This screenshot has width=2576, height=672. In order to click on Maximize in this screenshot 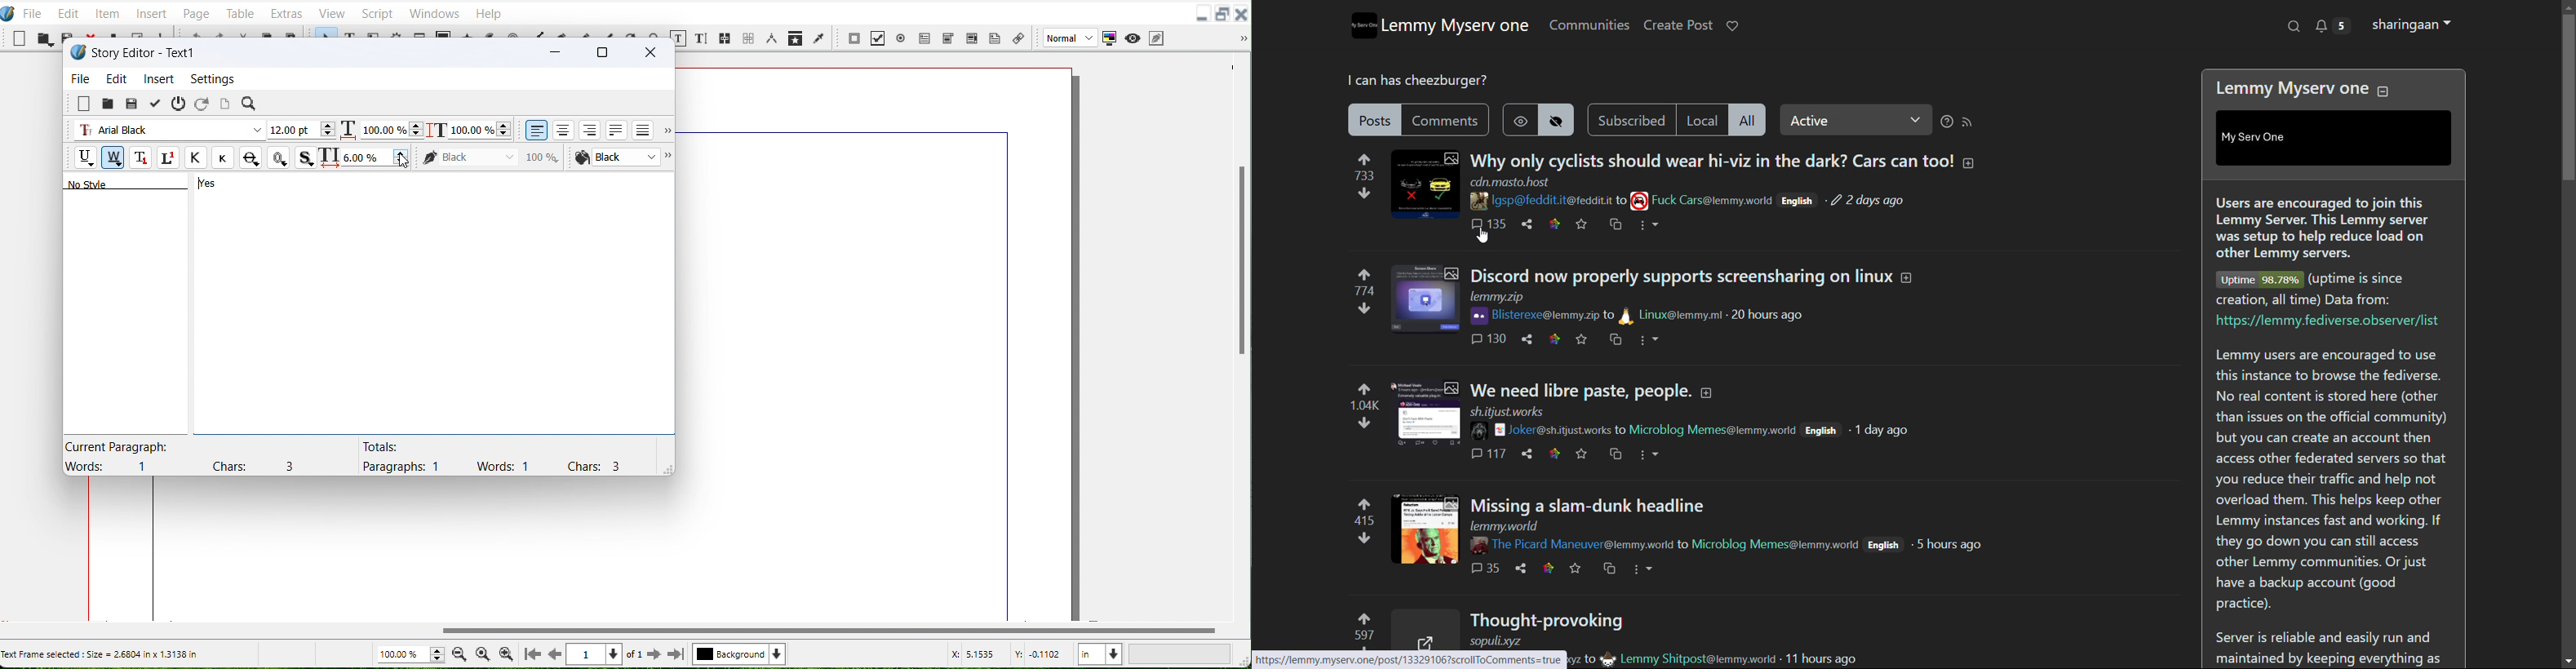, I will do `click(1223, 13)`.